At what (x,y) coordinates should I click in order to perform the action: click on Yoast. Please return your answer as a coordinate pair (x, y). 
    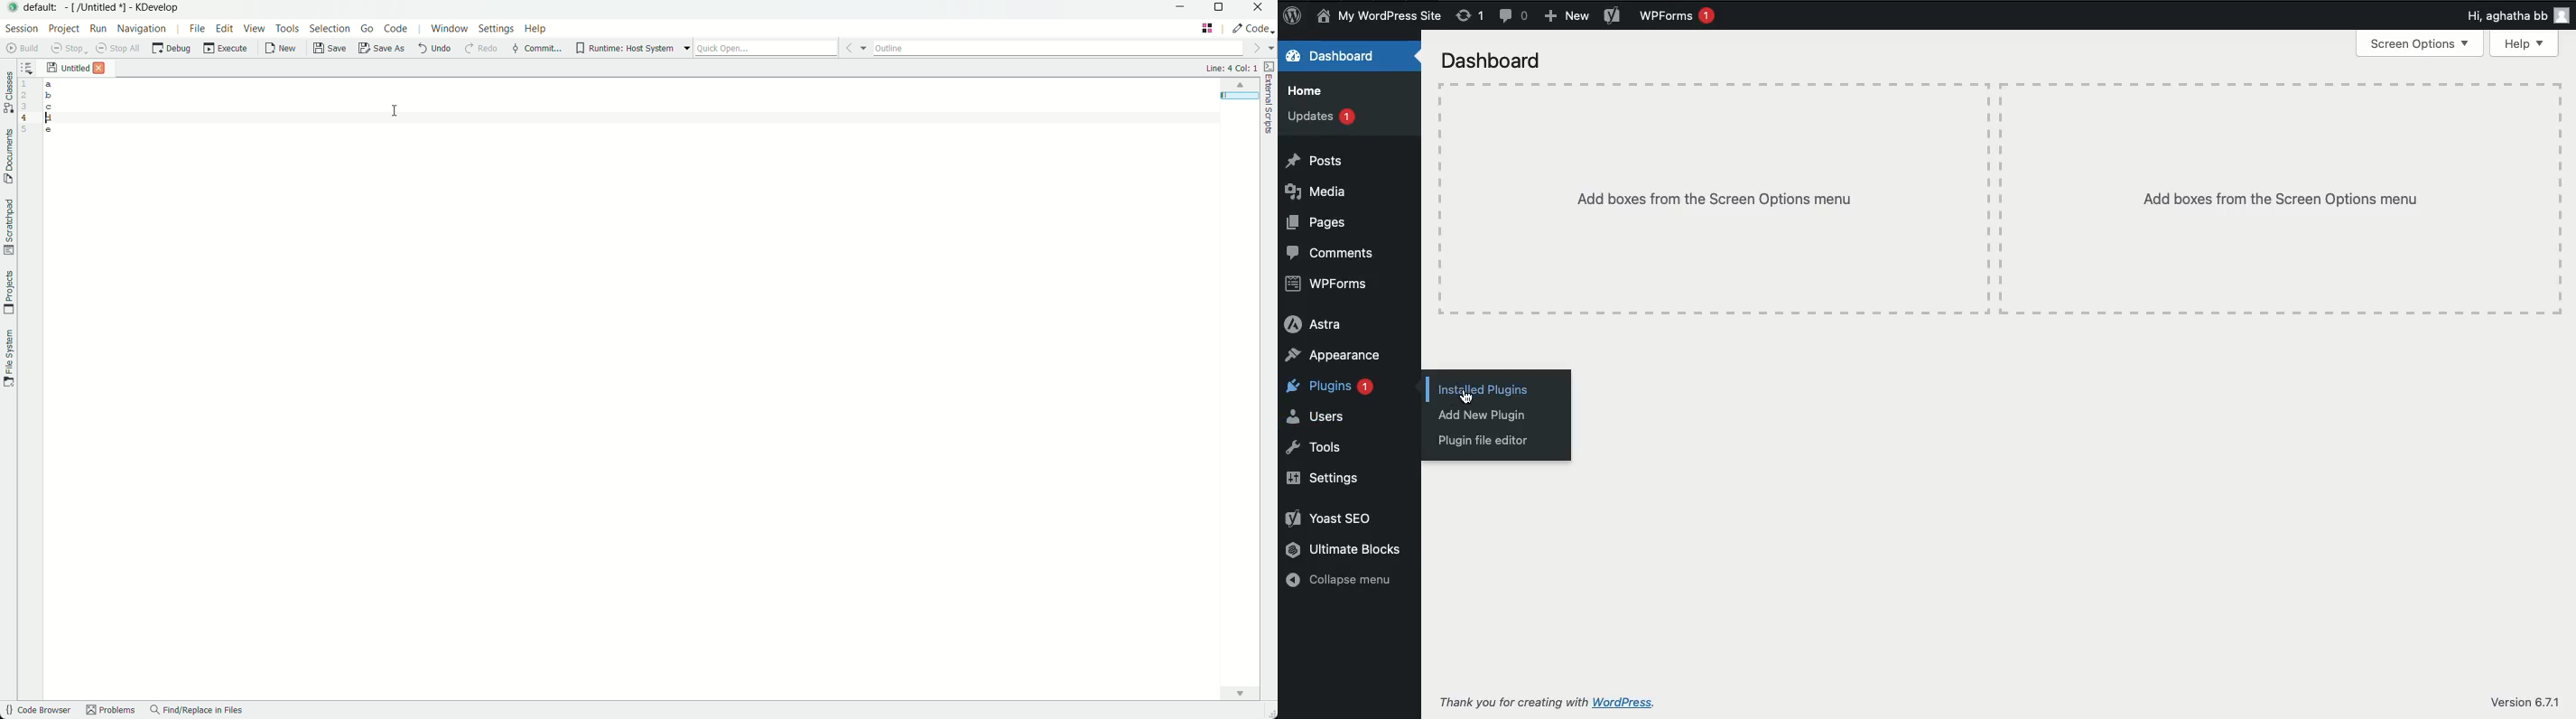
    Looking at the image, I should click on (1613, 16).